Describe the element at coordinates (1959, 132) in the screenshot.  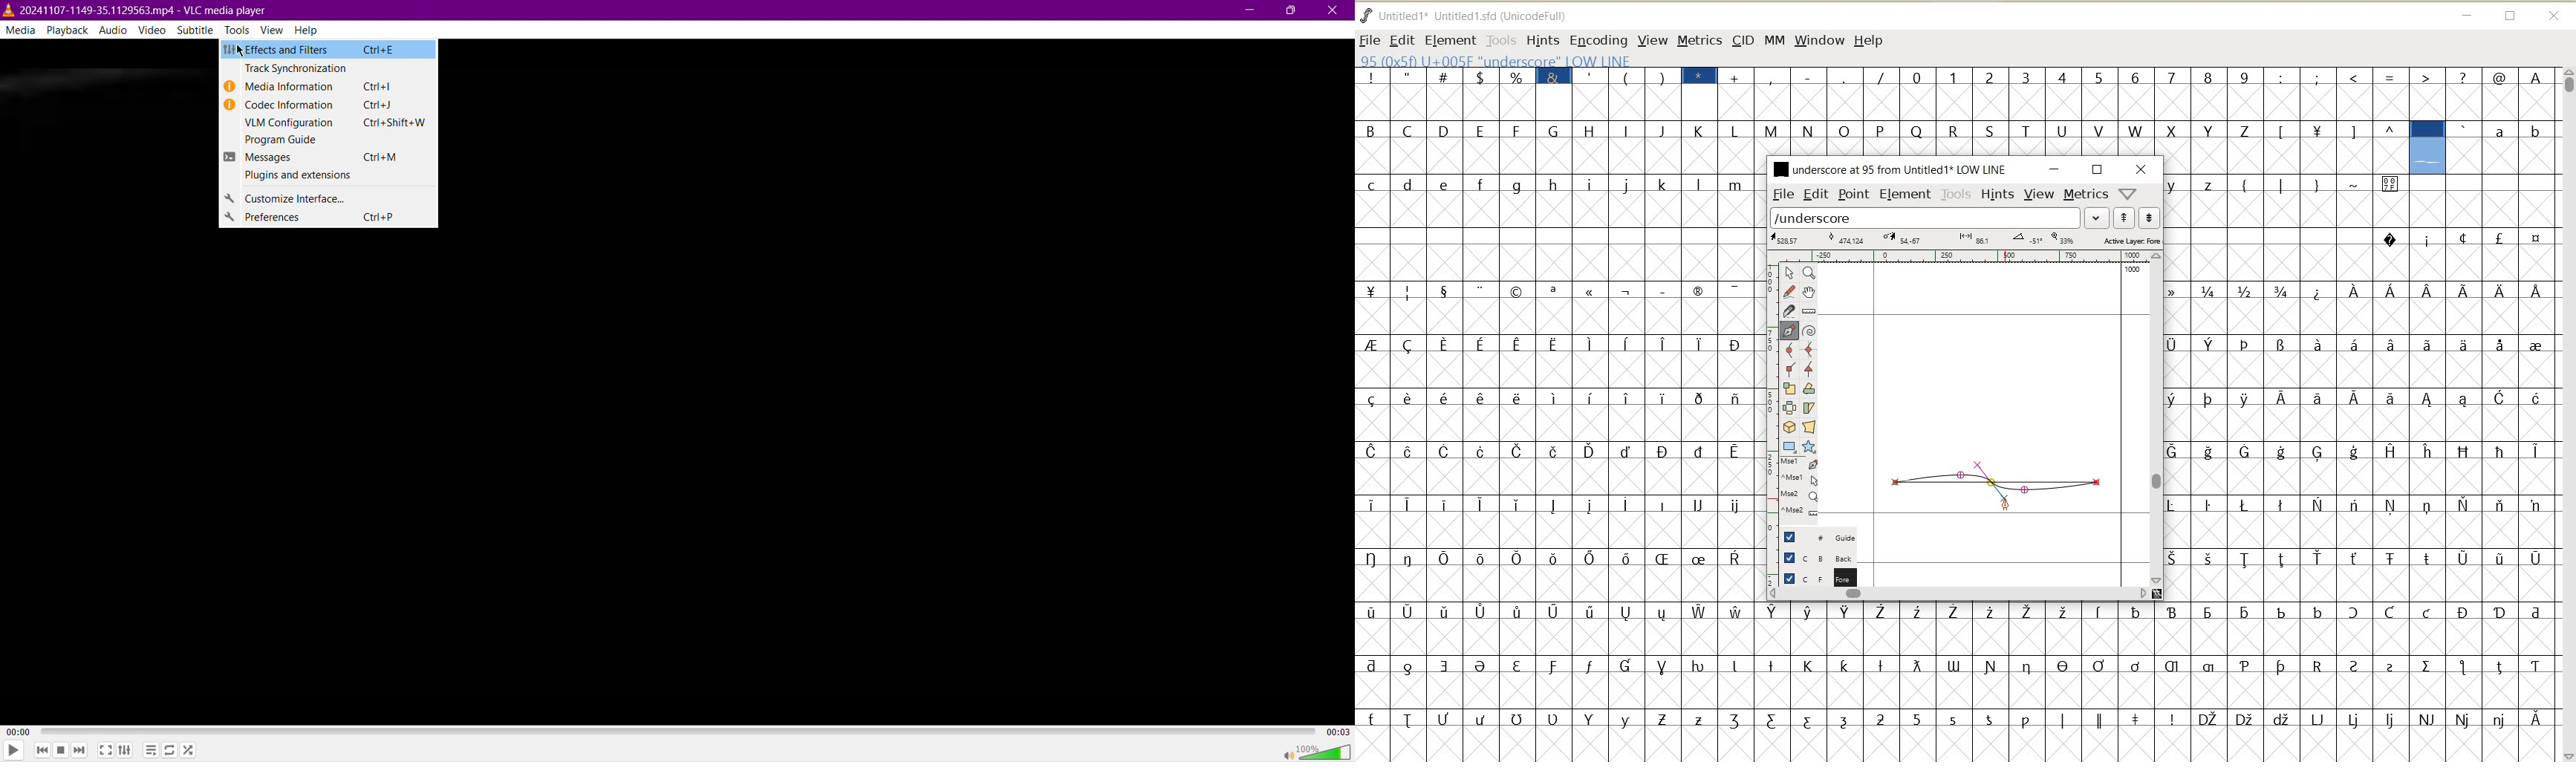
I see `GLYPHY CHARACTERS` at that location.